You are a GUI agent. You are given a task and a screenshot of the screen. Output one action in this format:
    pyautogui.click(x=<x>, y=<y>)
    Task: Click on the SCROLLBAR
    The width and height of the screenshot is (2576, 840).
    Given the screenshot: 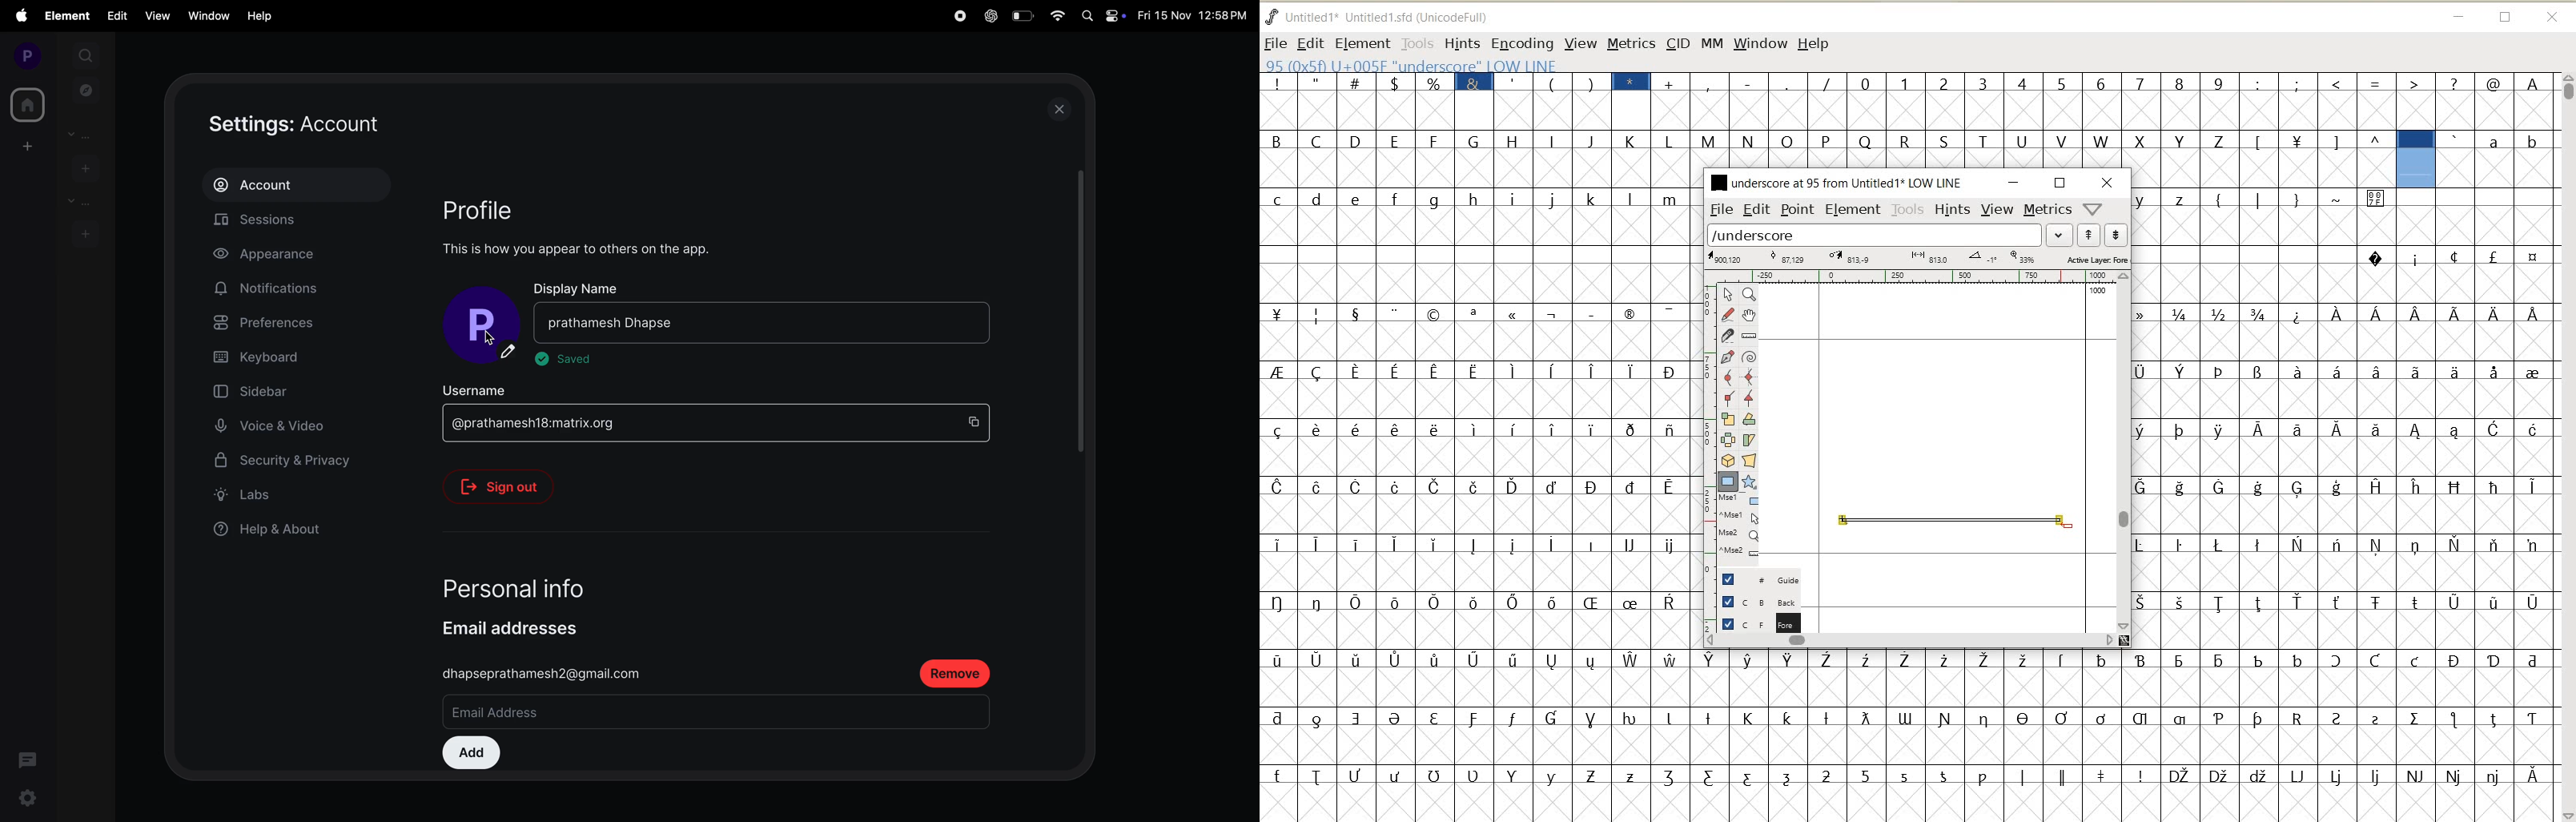 What is the action you would take?
    pyautogui.click(x=2124, y=452)
    